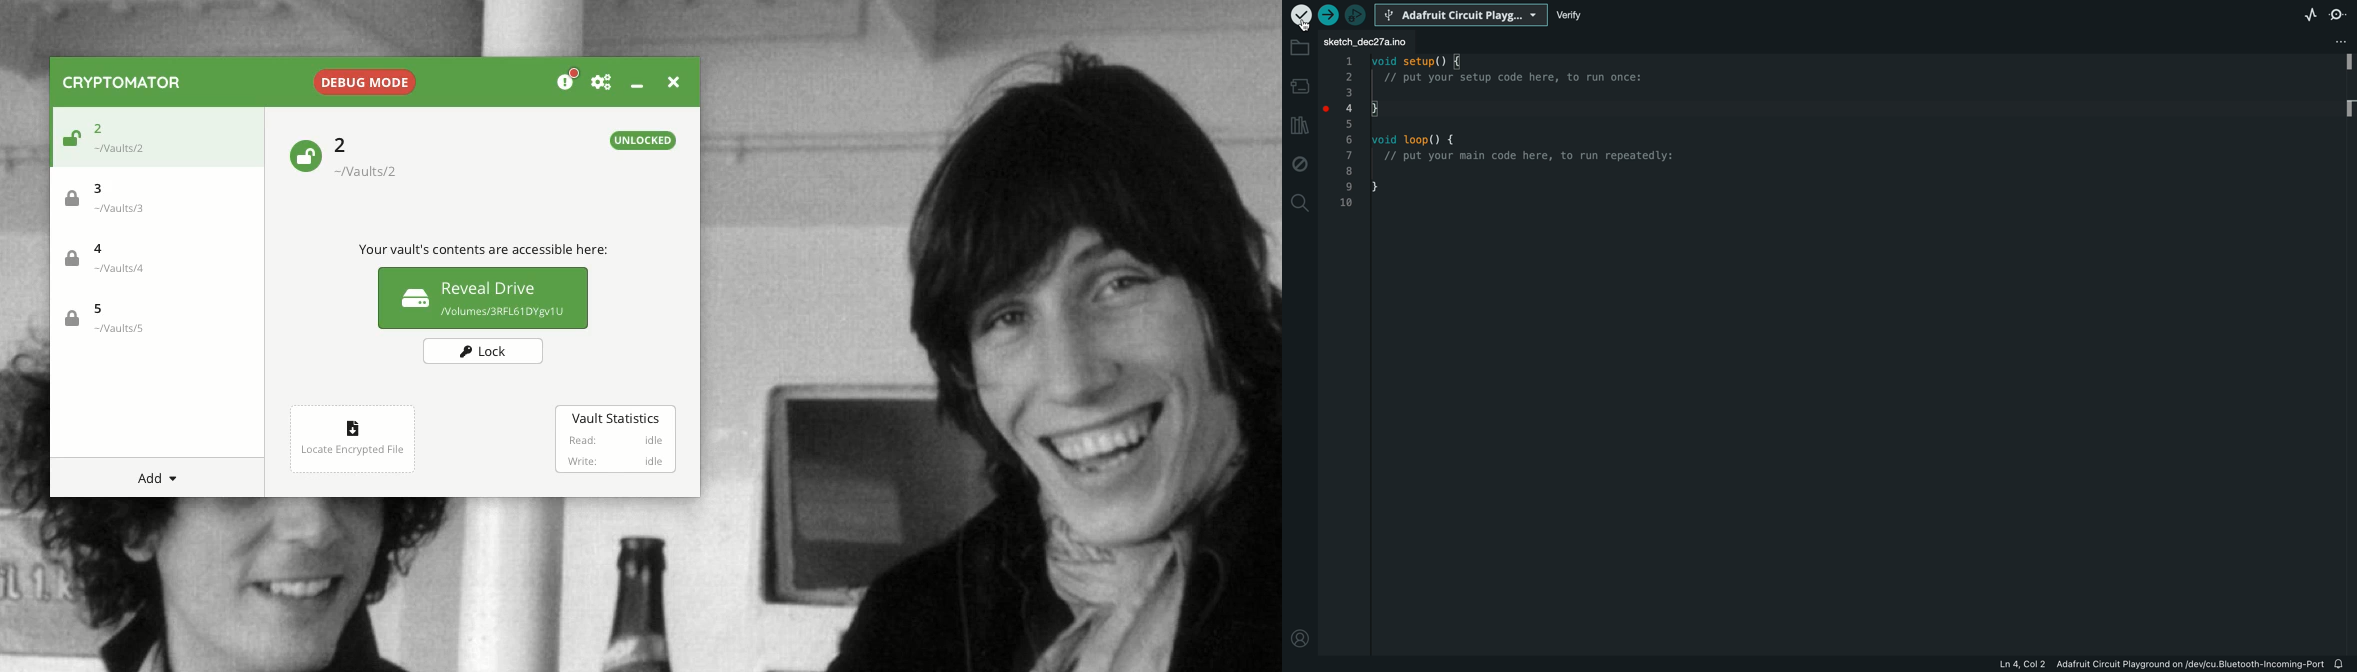 The image size is (2380, 672). Describe the element at coordinates (362, 78) in the screenshot. I see `Debug mode` at that location.